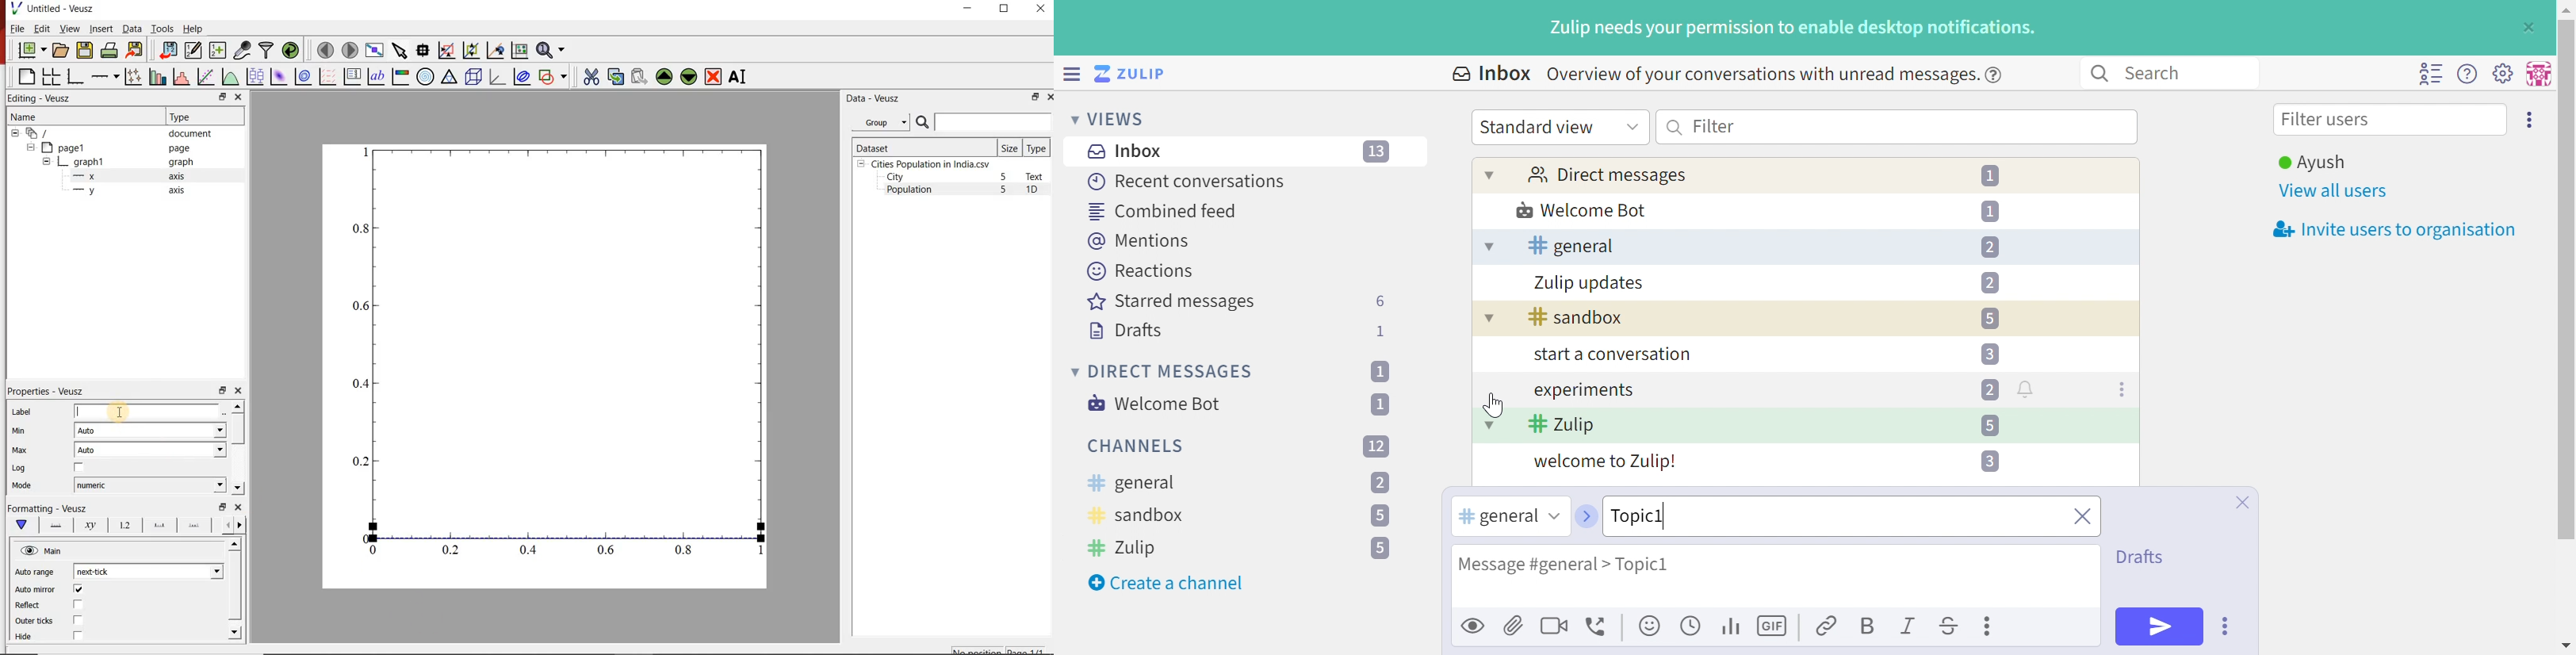 This screenshot has height=672, width=2576. I want to click on close, so click(238, 391).